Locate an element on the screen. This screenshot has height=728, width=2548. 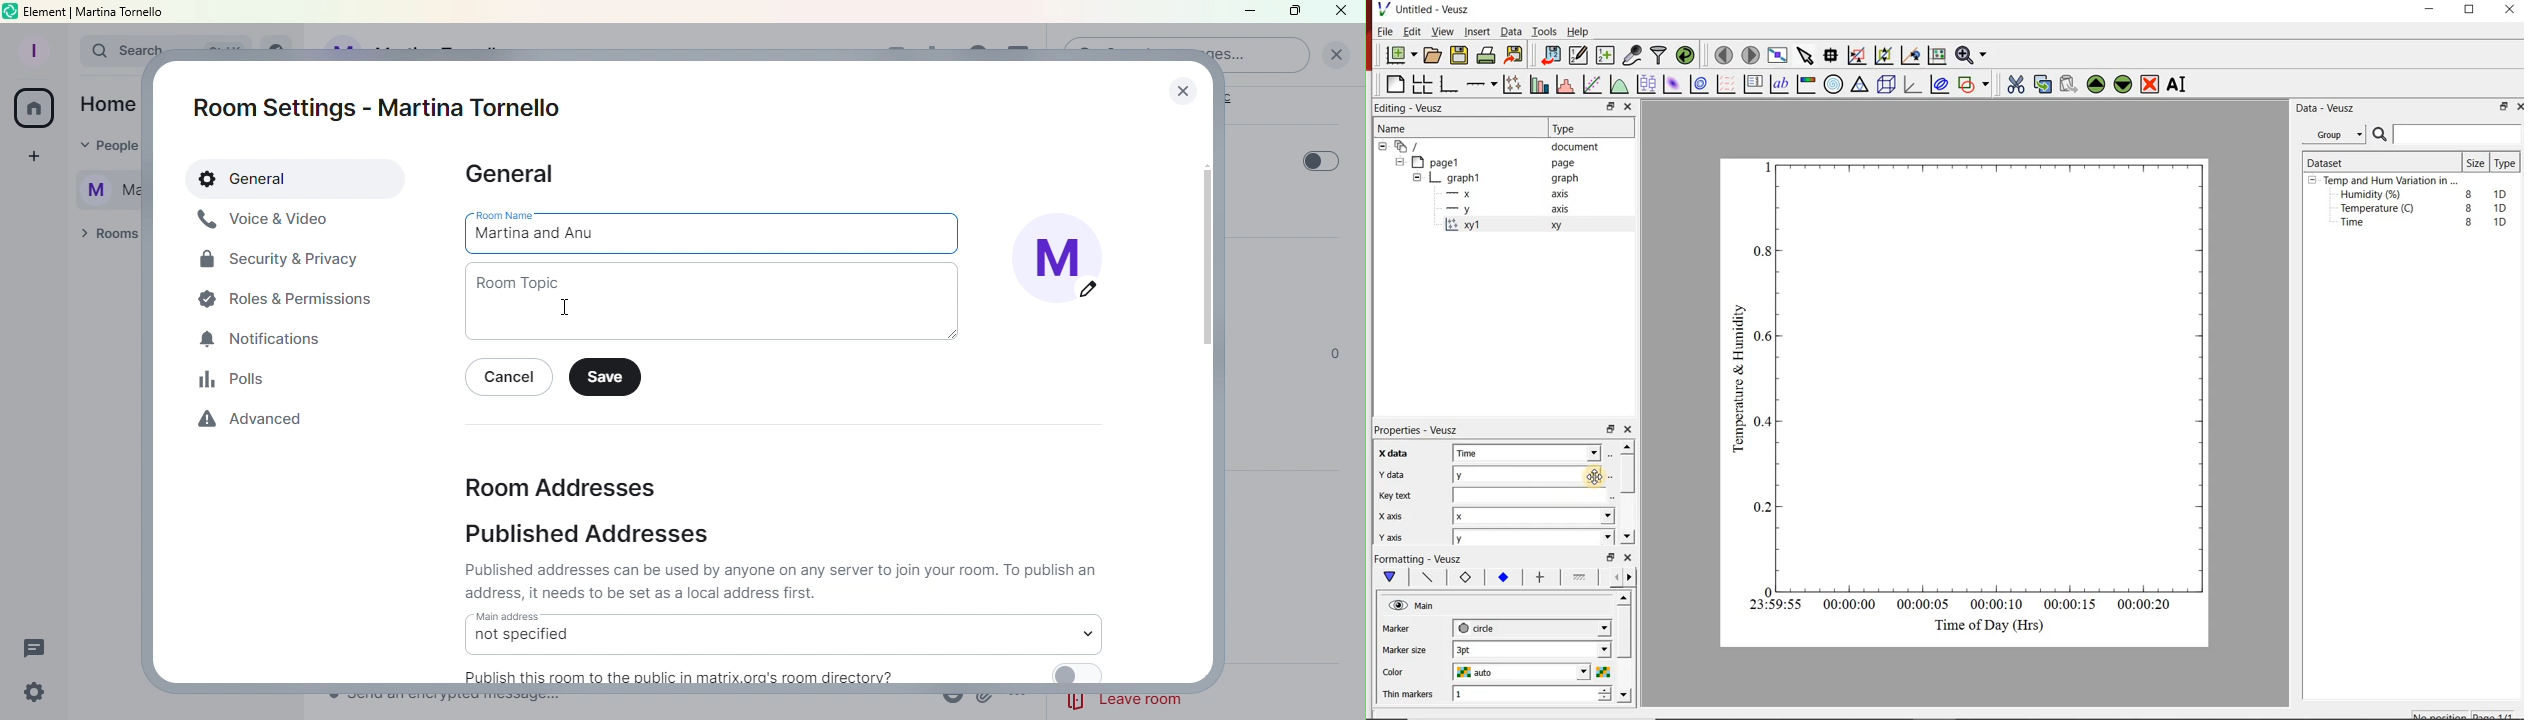
Home is located at coordinates (34, 111).